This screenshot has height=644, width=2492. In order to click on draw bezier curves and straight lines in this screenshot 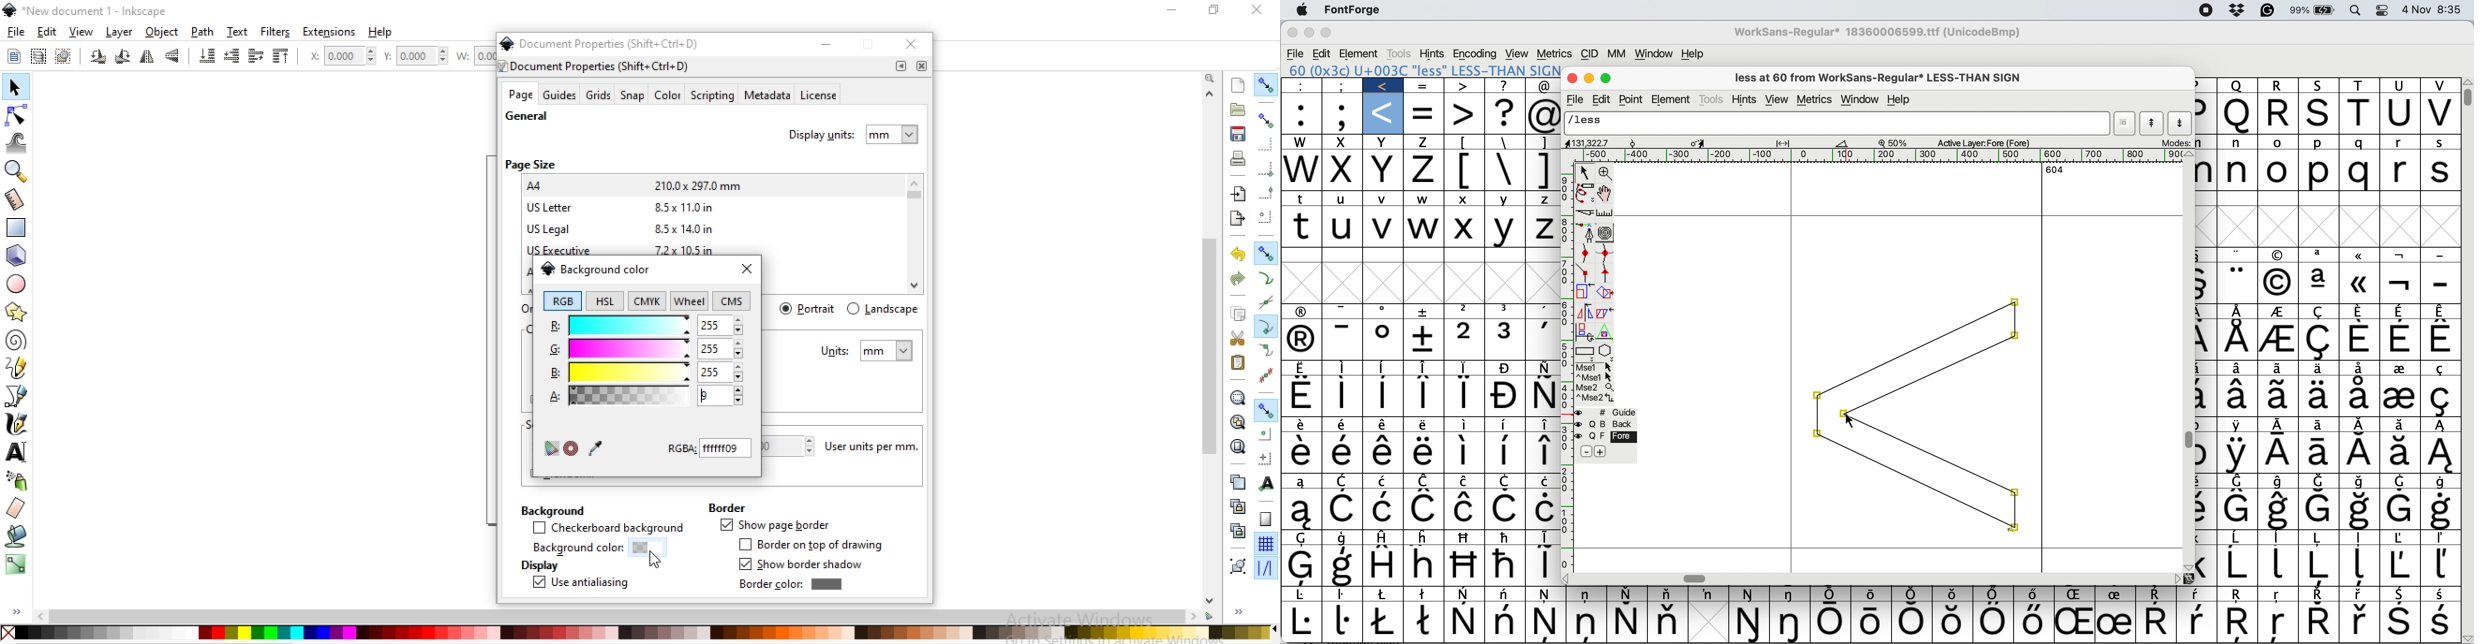, I will do `click(17, 394)`.